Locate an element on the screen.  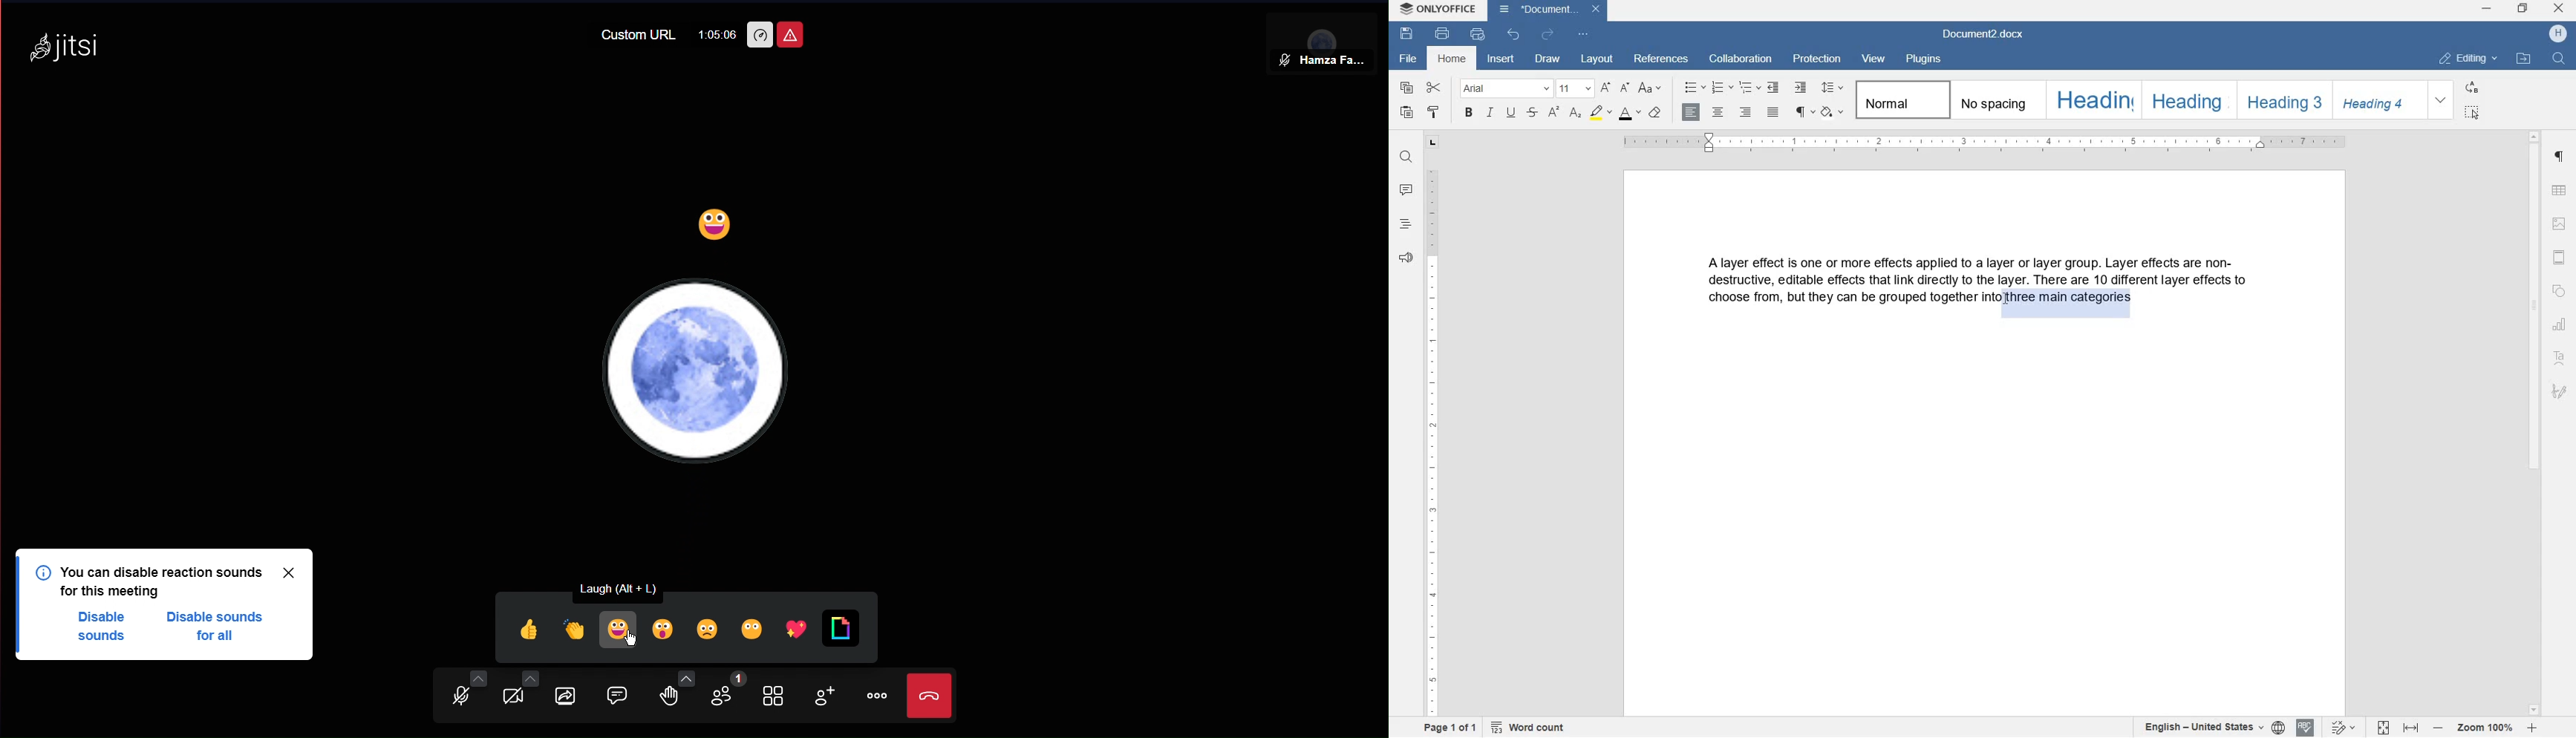
replace is located at coordinates (2473, 88).